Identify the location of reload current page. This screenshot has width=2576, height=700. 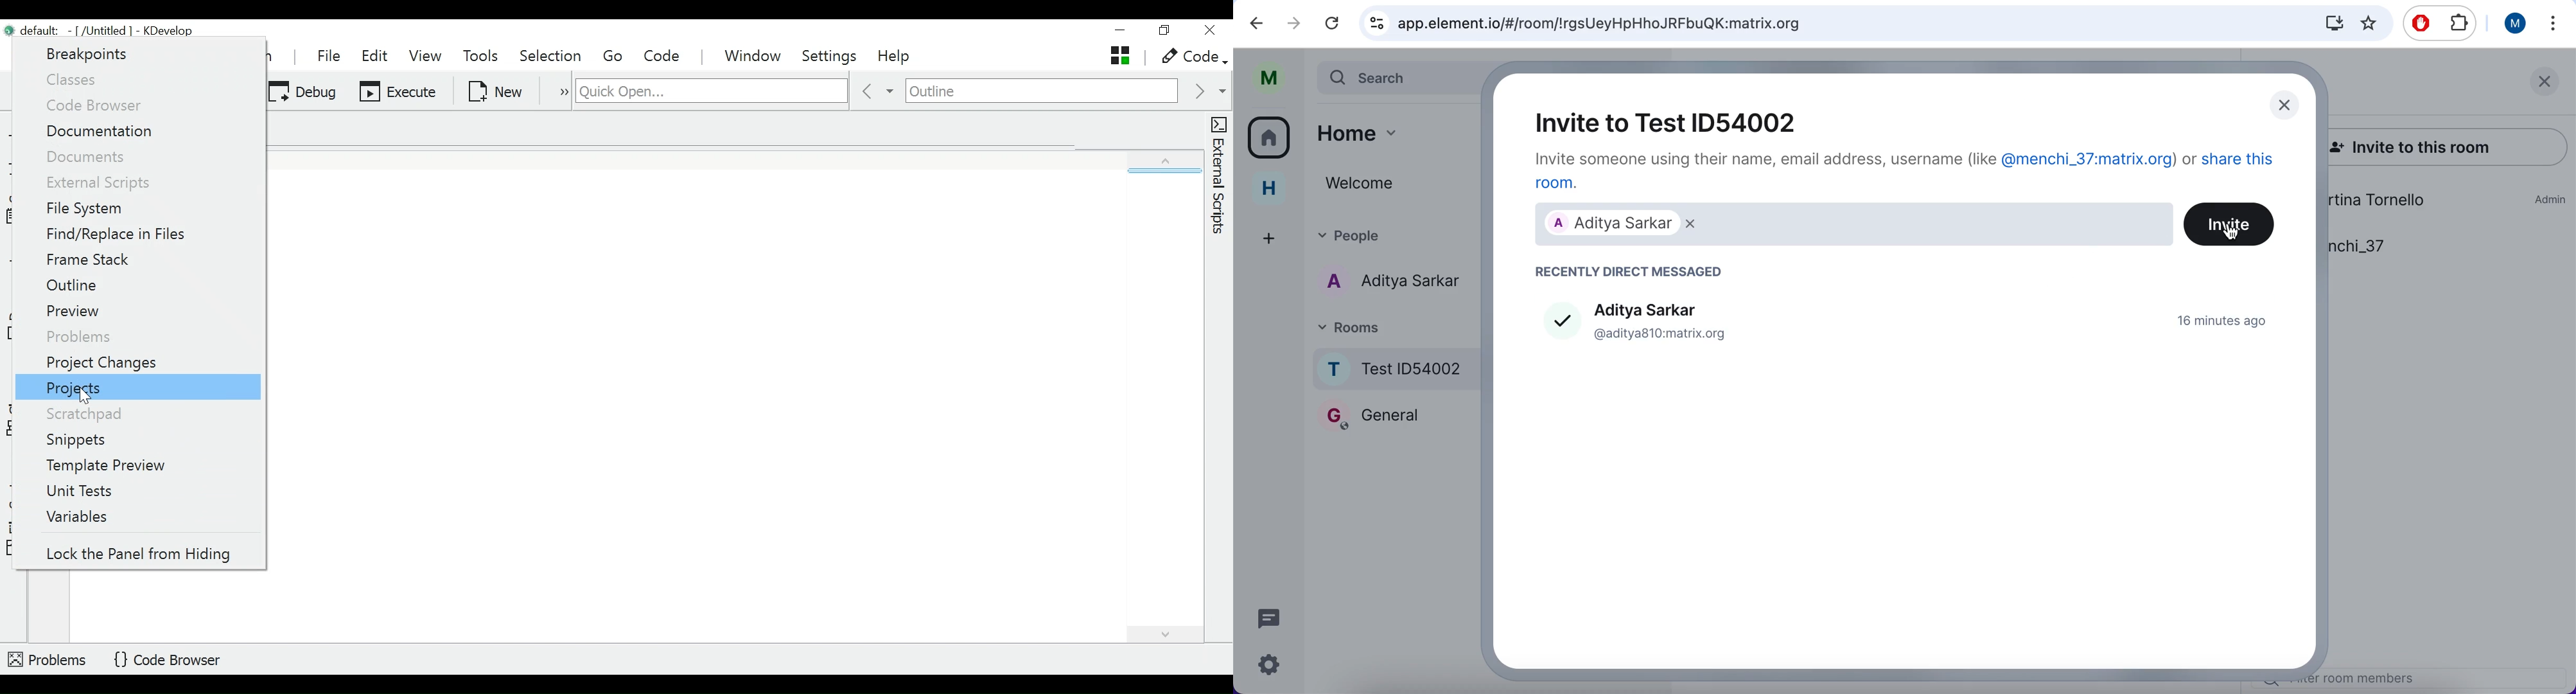
(1331, 25).